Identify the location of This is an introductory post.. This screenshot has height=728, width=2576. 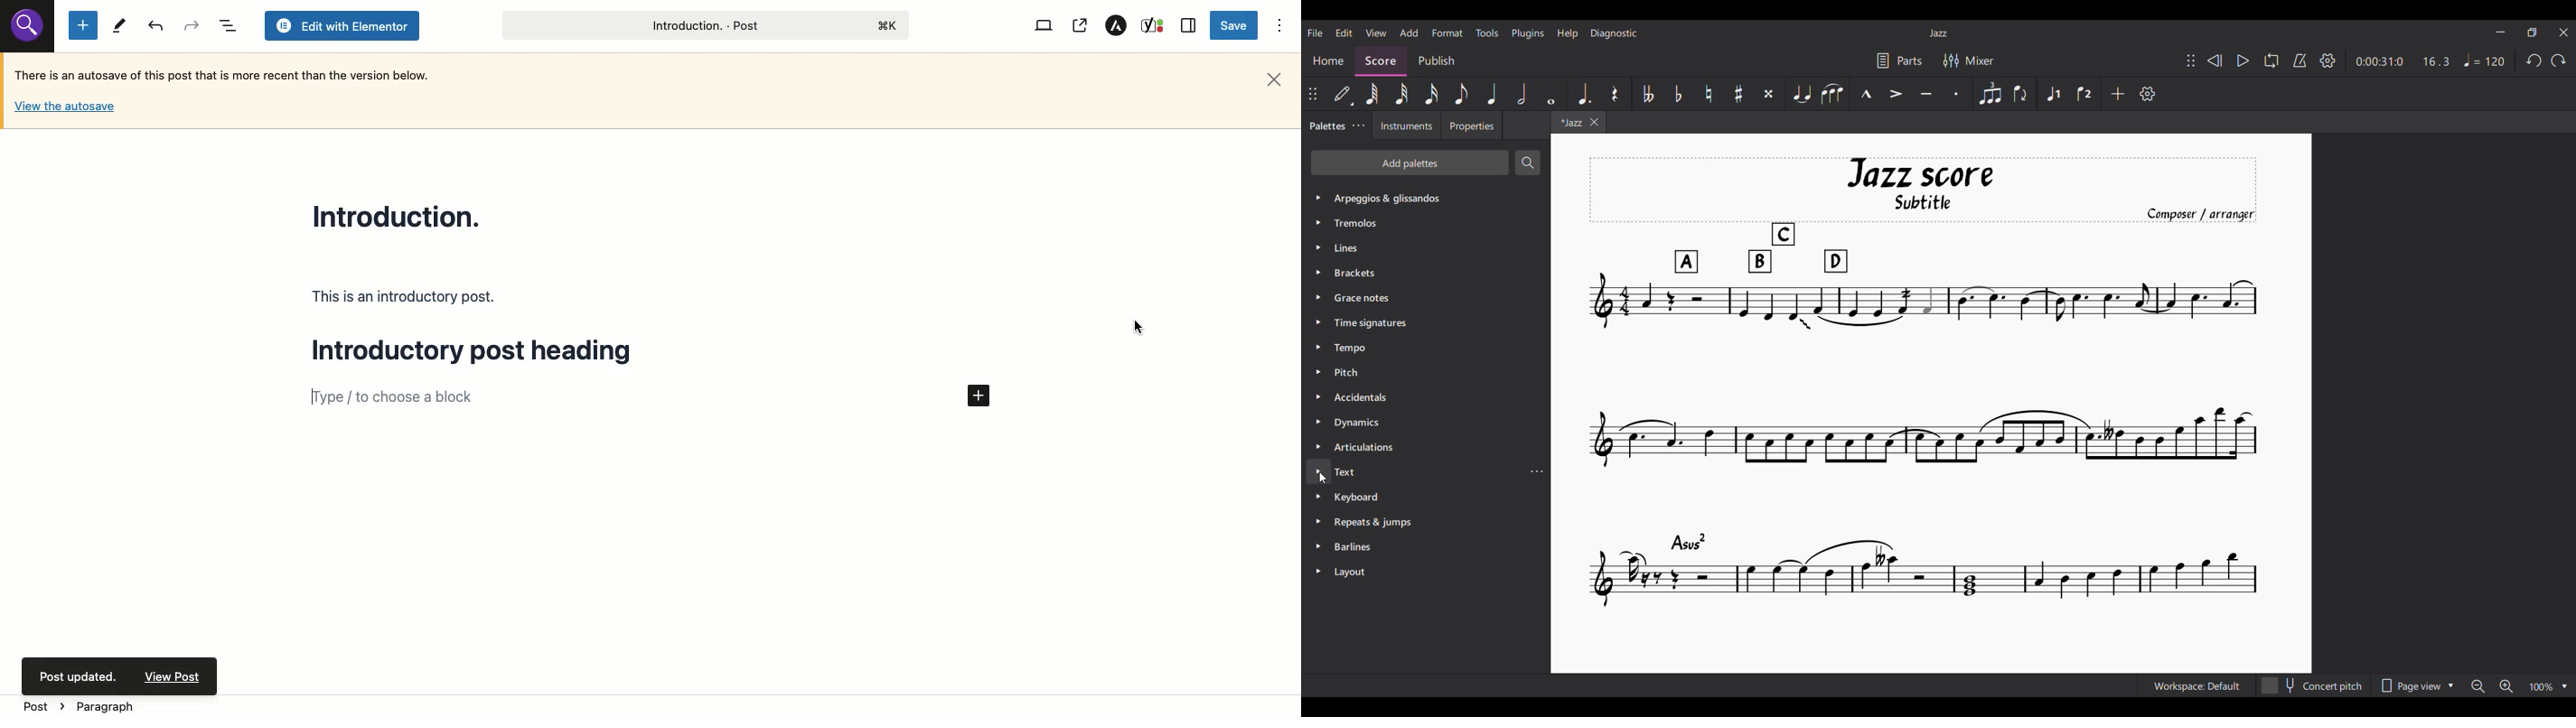
(405, 297).